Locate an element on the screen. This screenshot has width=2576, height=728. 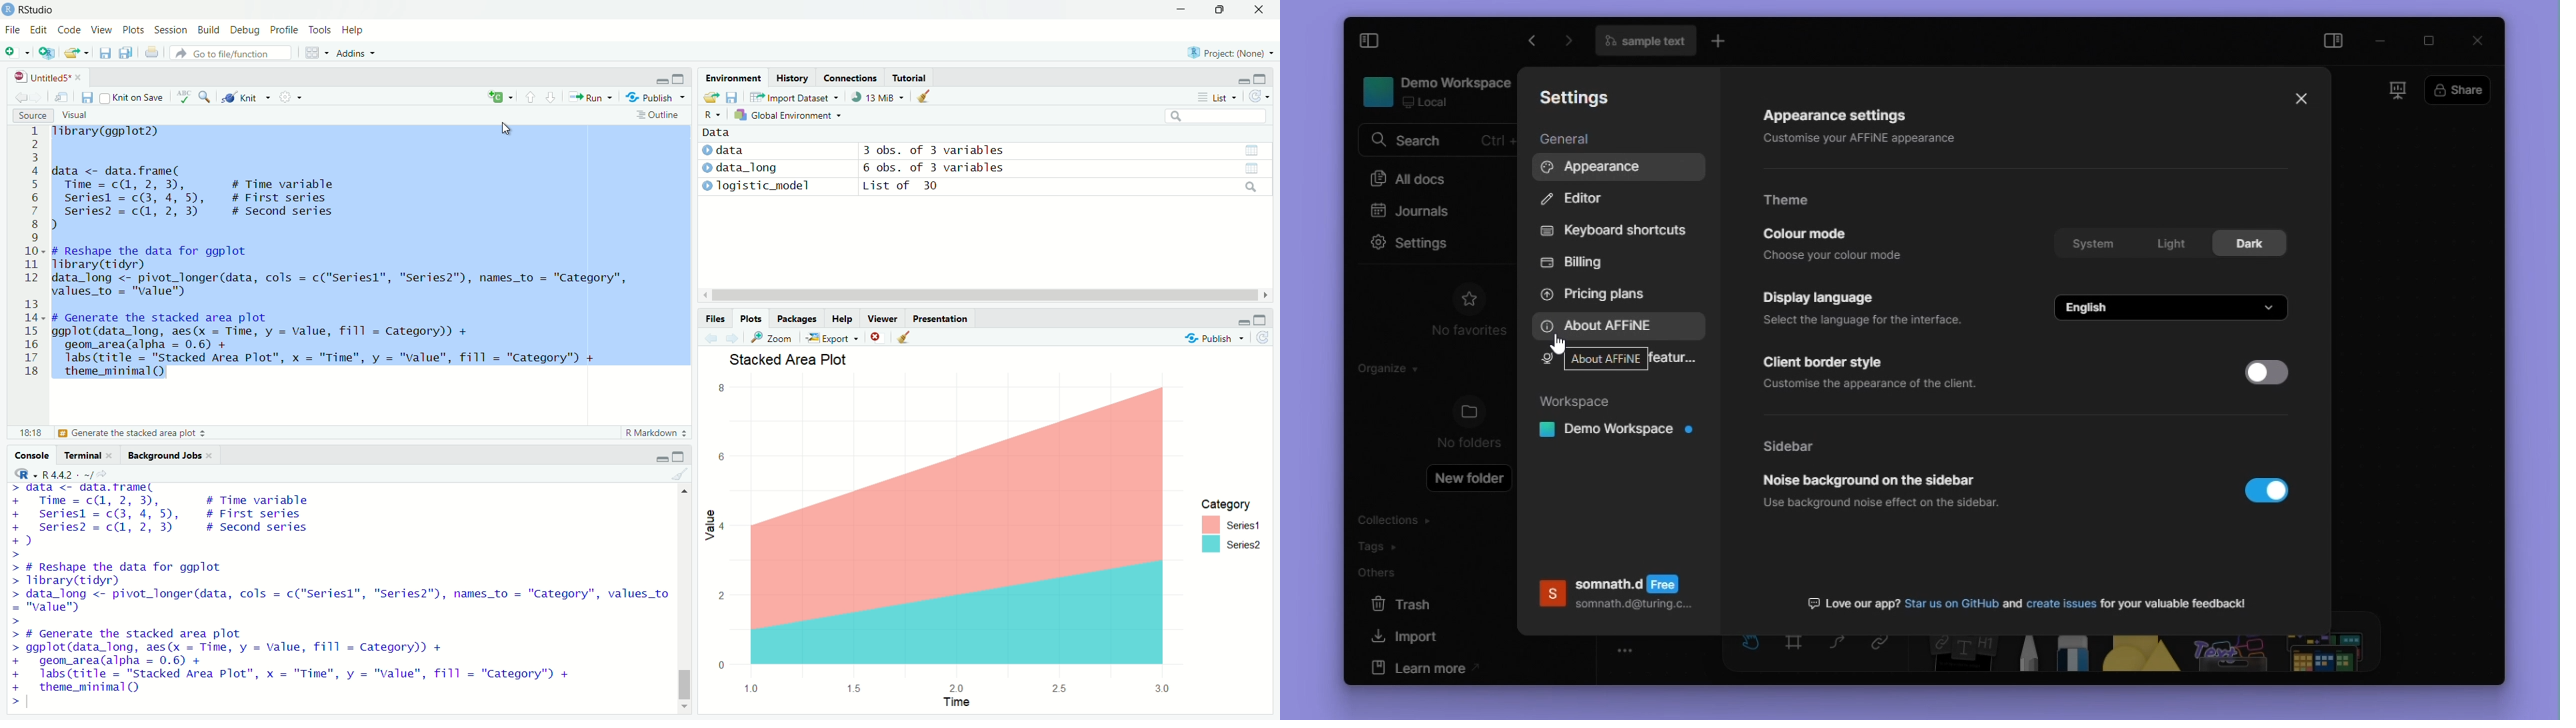
Packages is located at coordinates (797, 319).